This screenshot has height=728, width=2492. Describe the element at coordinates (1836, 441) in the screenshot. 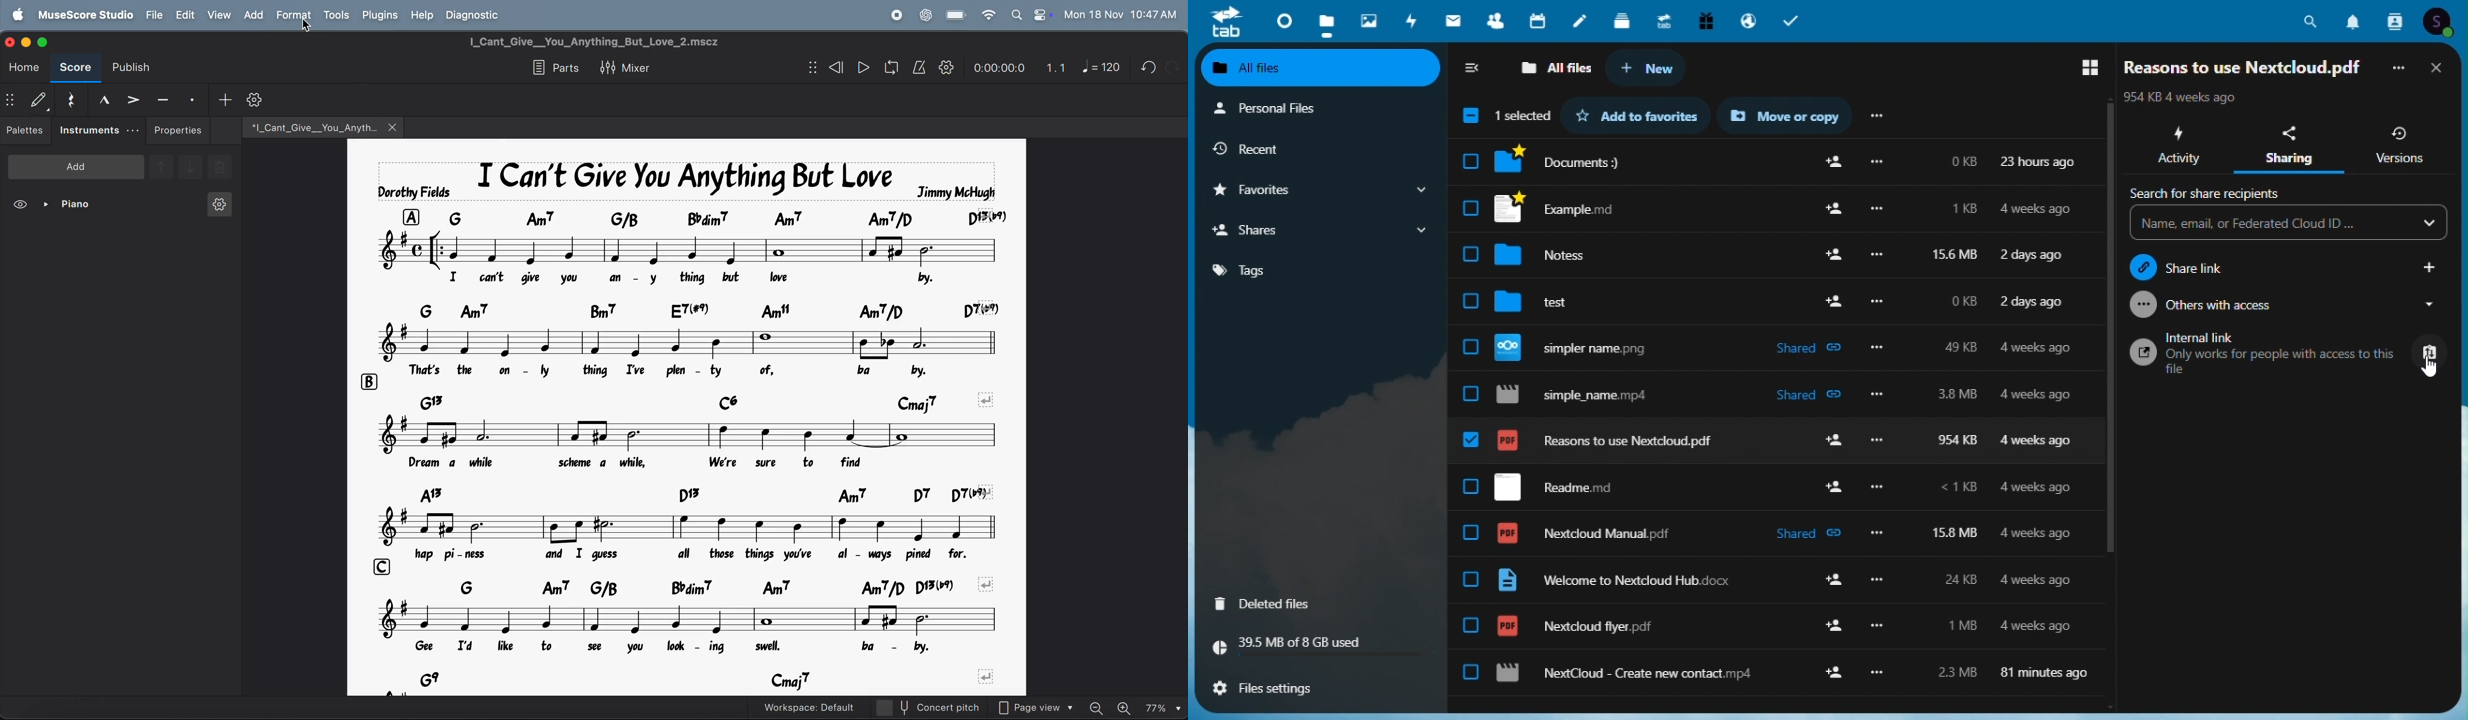

I see ` add user` at that location.